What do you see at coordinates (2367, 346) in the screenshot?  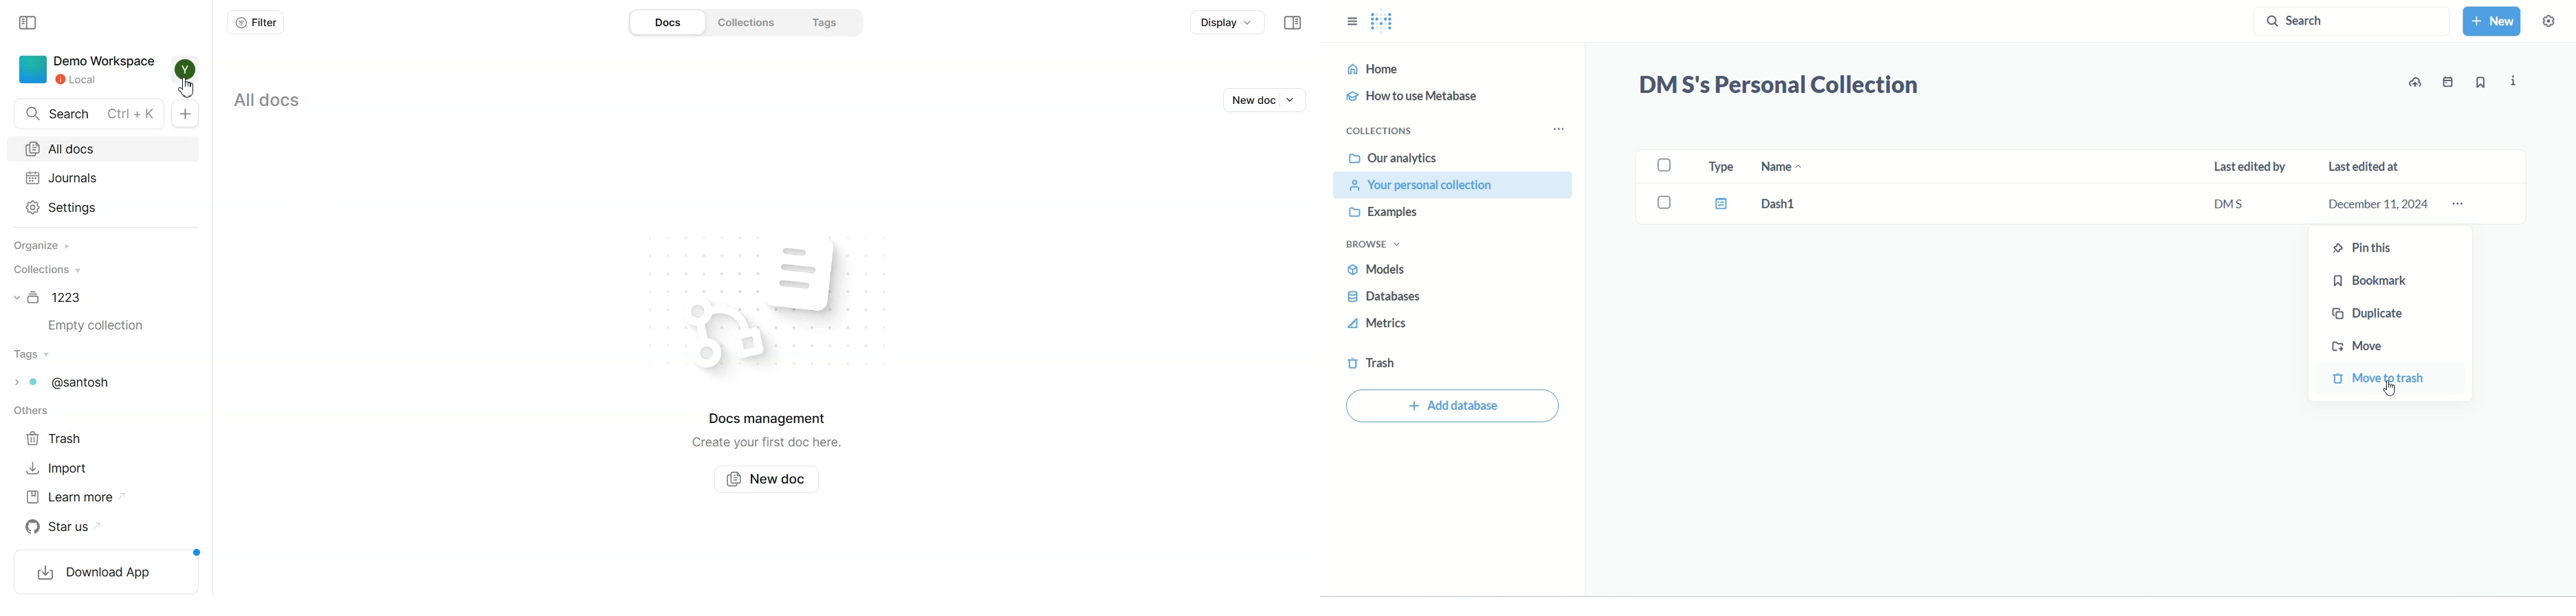 I see `move` at bounding box center [2367, 346].